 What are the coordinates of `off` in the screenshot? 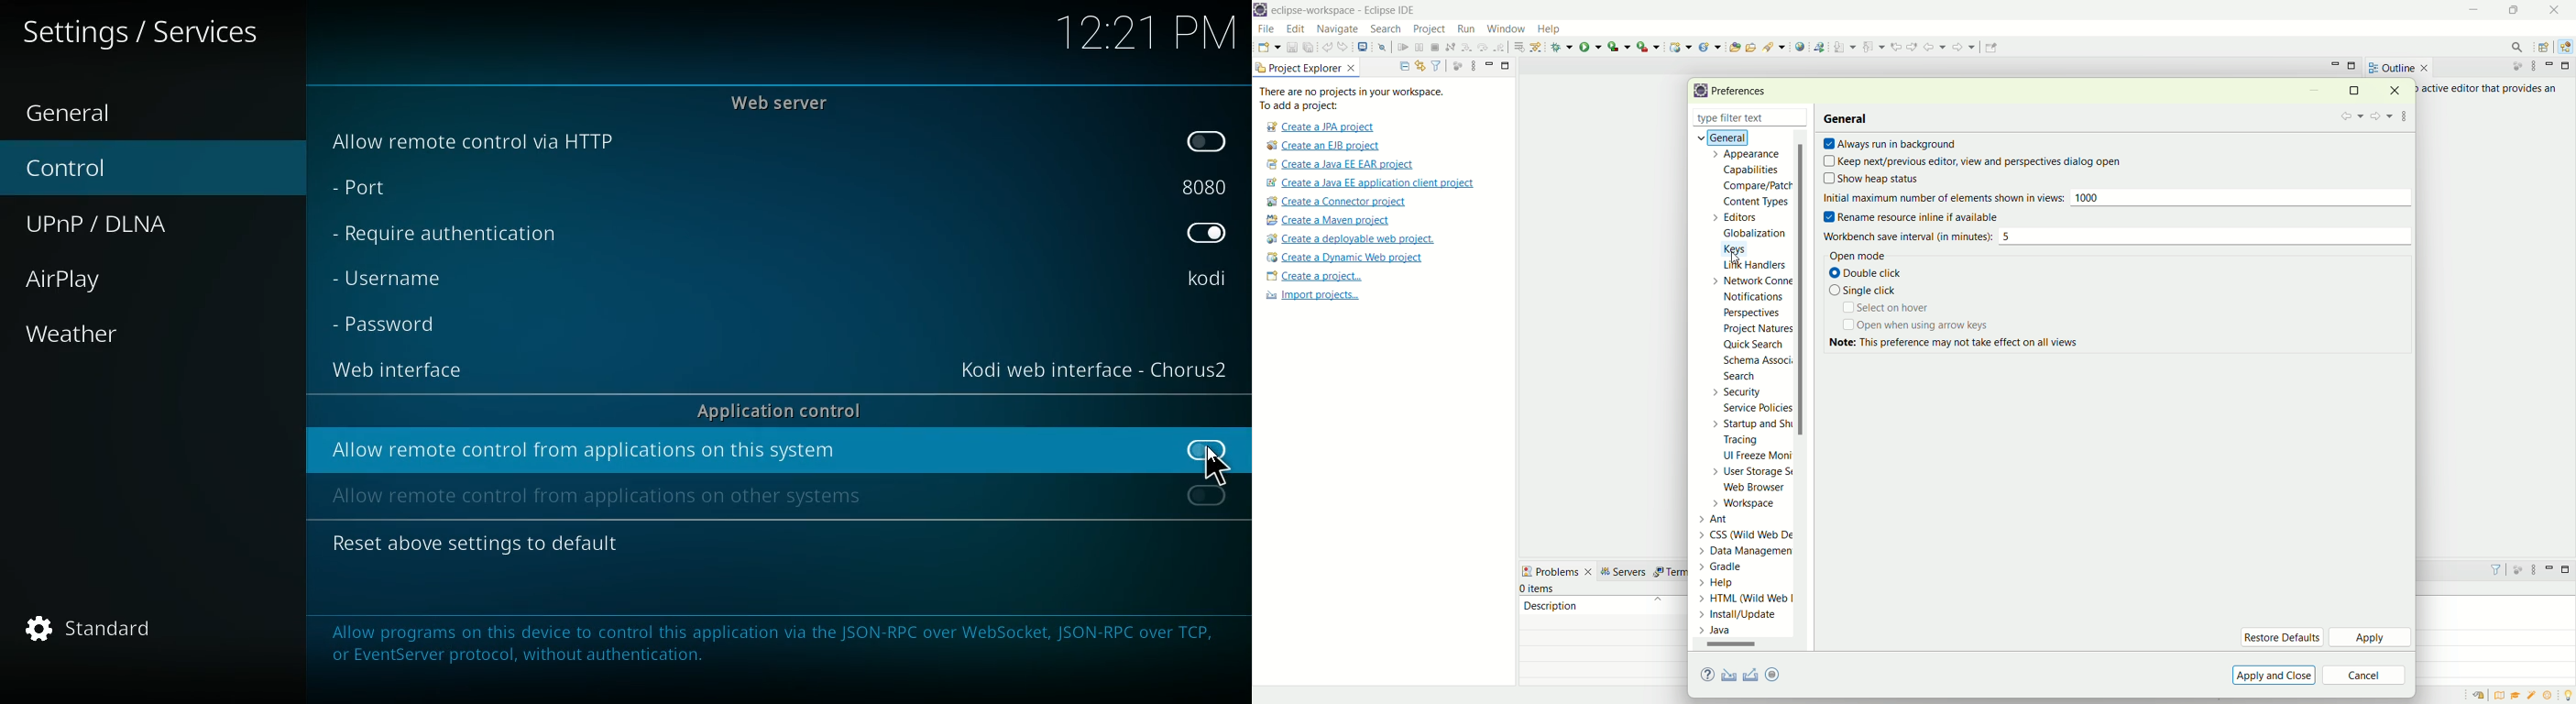 It's located at (1211, 453).